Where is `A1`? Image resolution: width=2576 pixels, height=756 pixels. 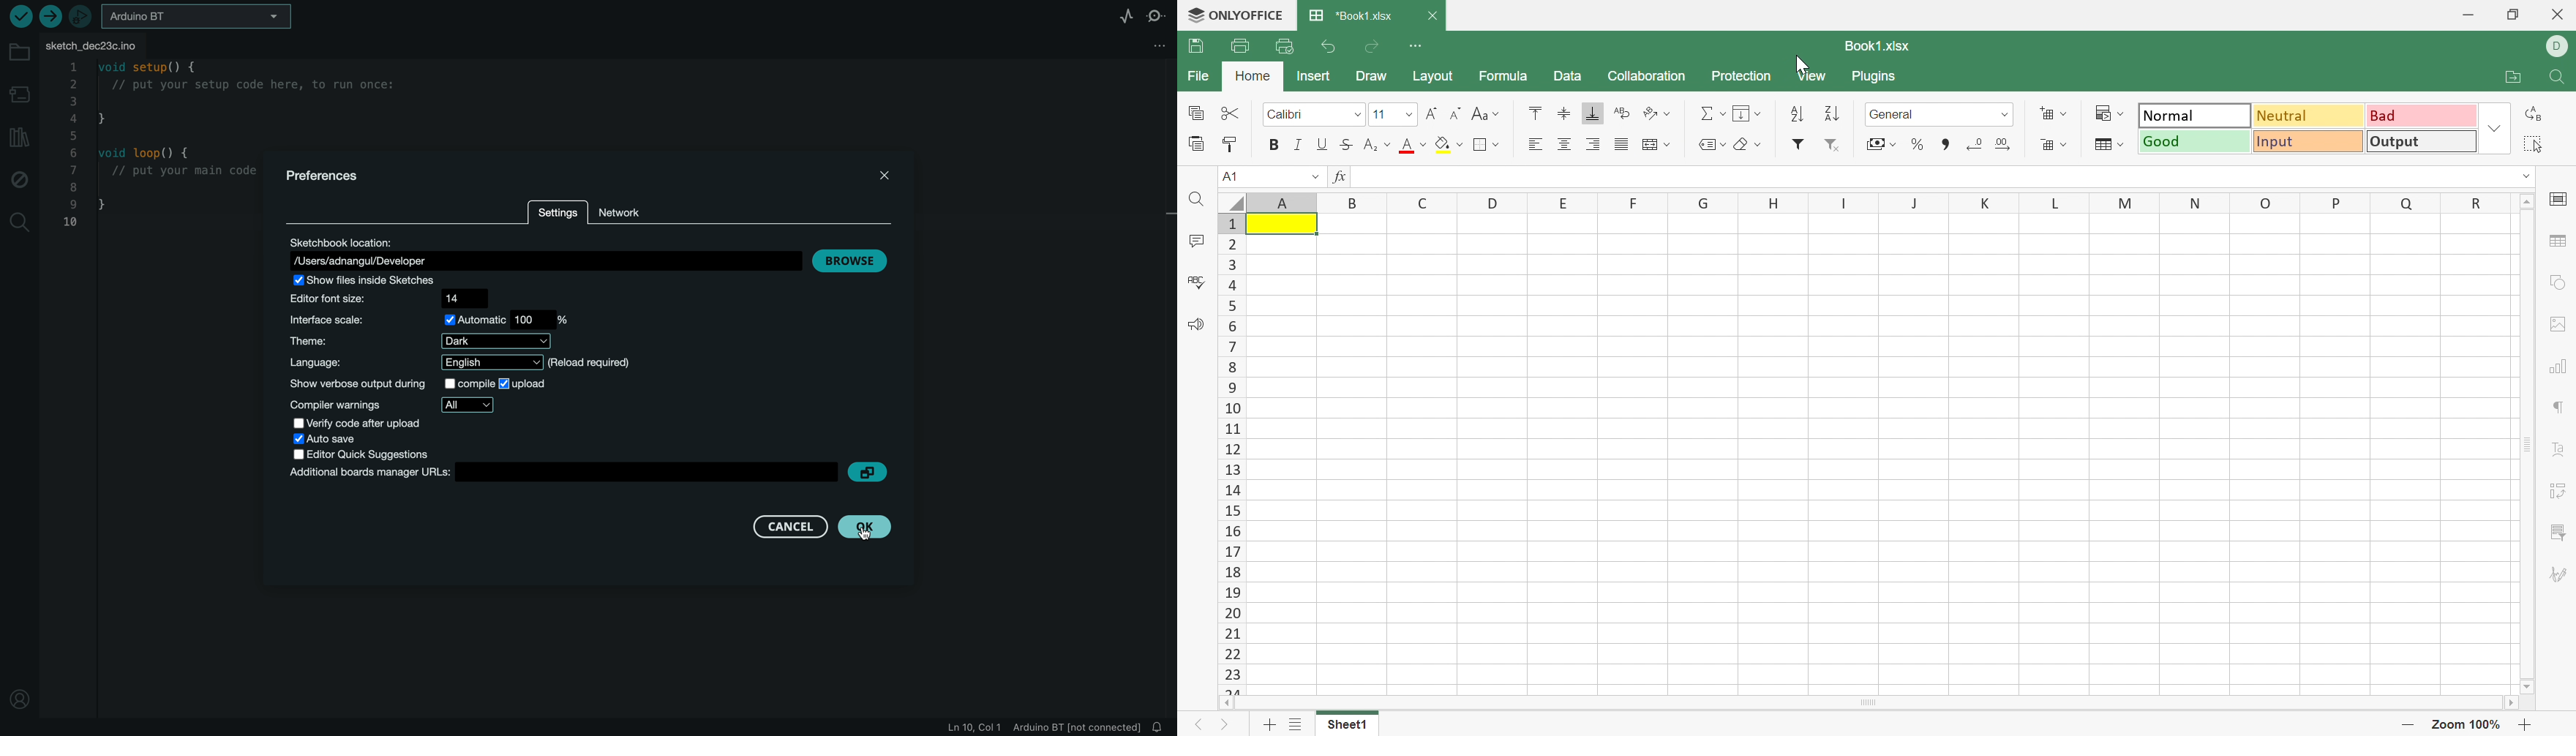 A1 is located at coordinates (1269, 178).